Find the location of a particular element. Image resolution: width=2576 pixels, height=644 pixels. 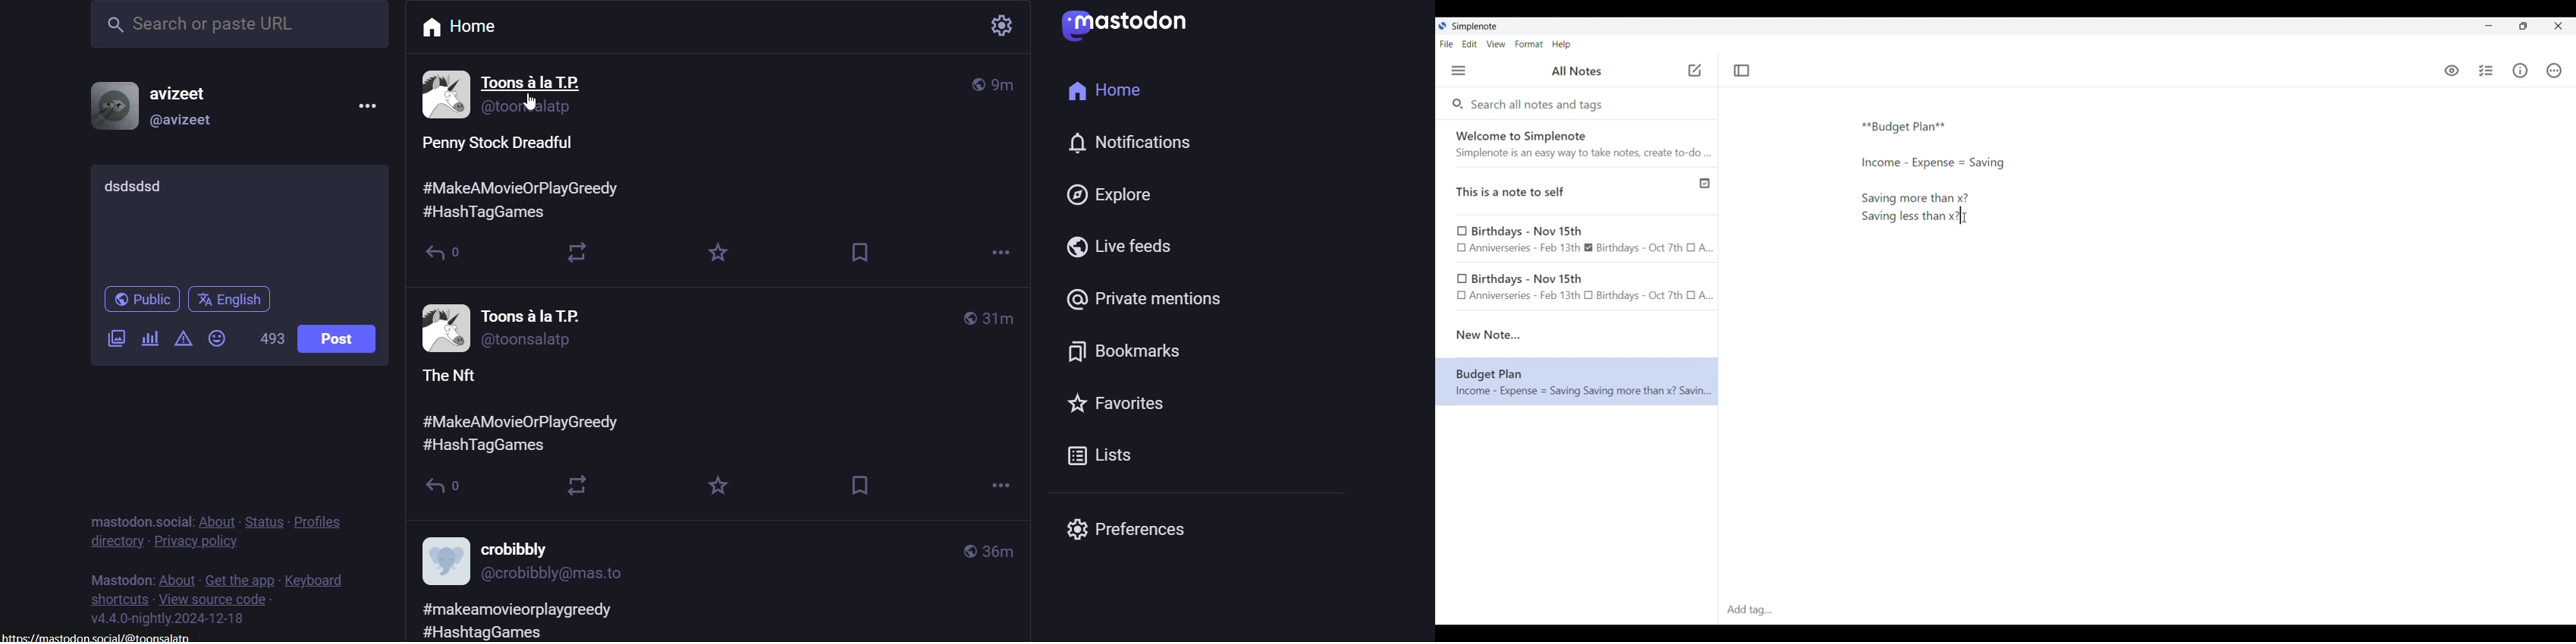

get the app is located at coordinates (236, 577).